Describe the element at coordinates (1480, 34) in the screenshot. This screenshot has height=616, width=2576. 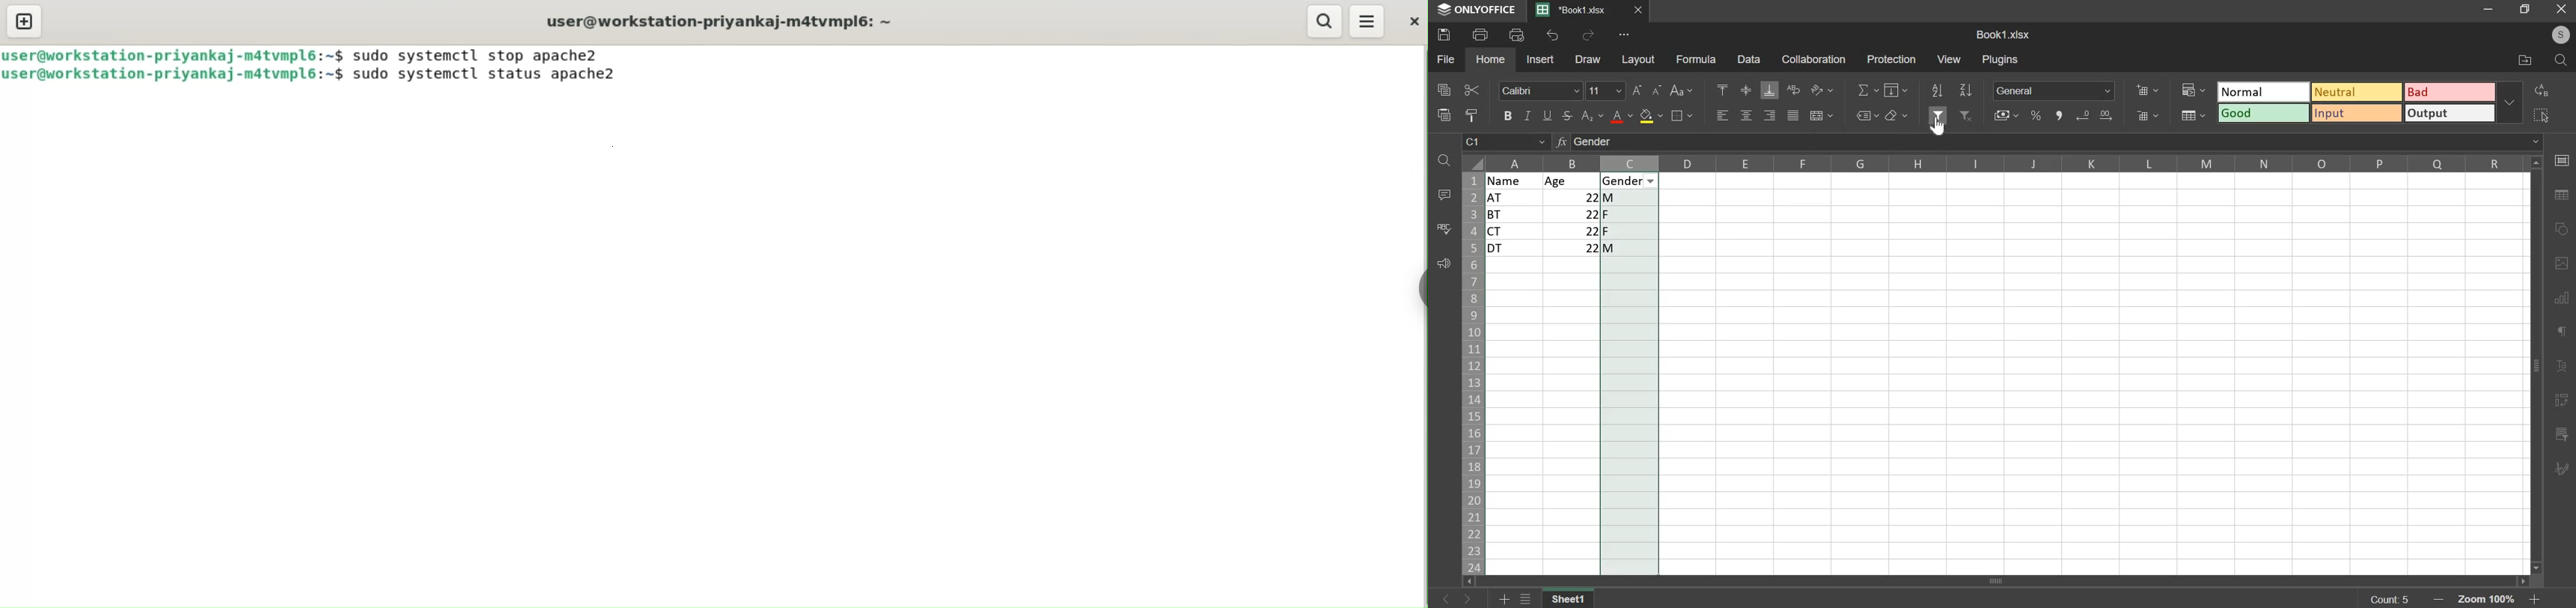
I see `print` at that location.